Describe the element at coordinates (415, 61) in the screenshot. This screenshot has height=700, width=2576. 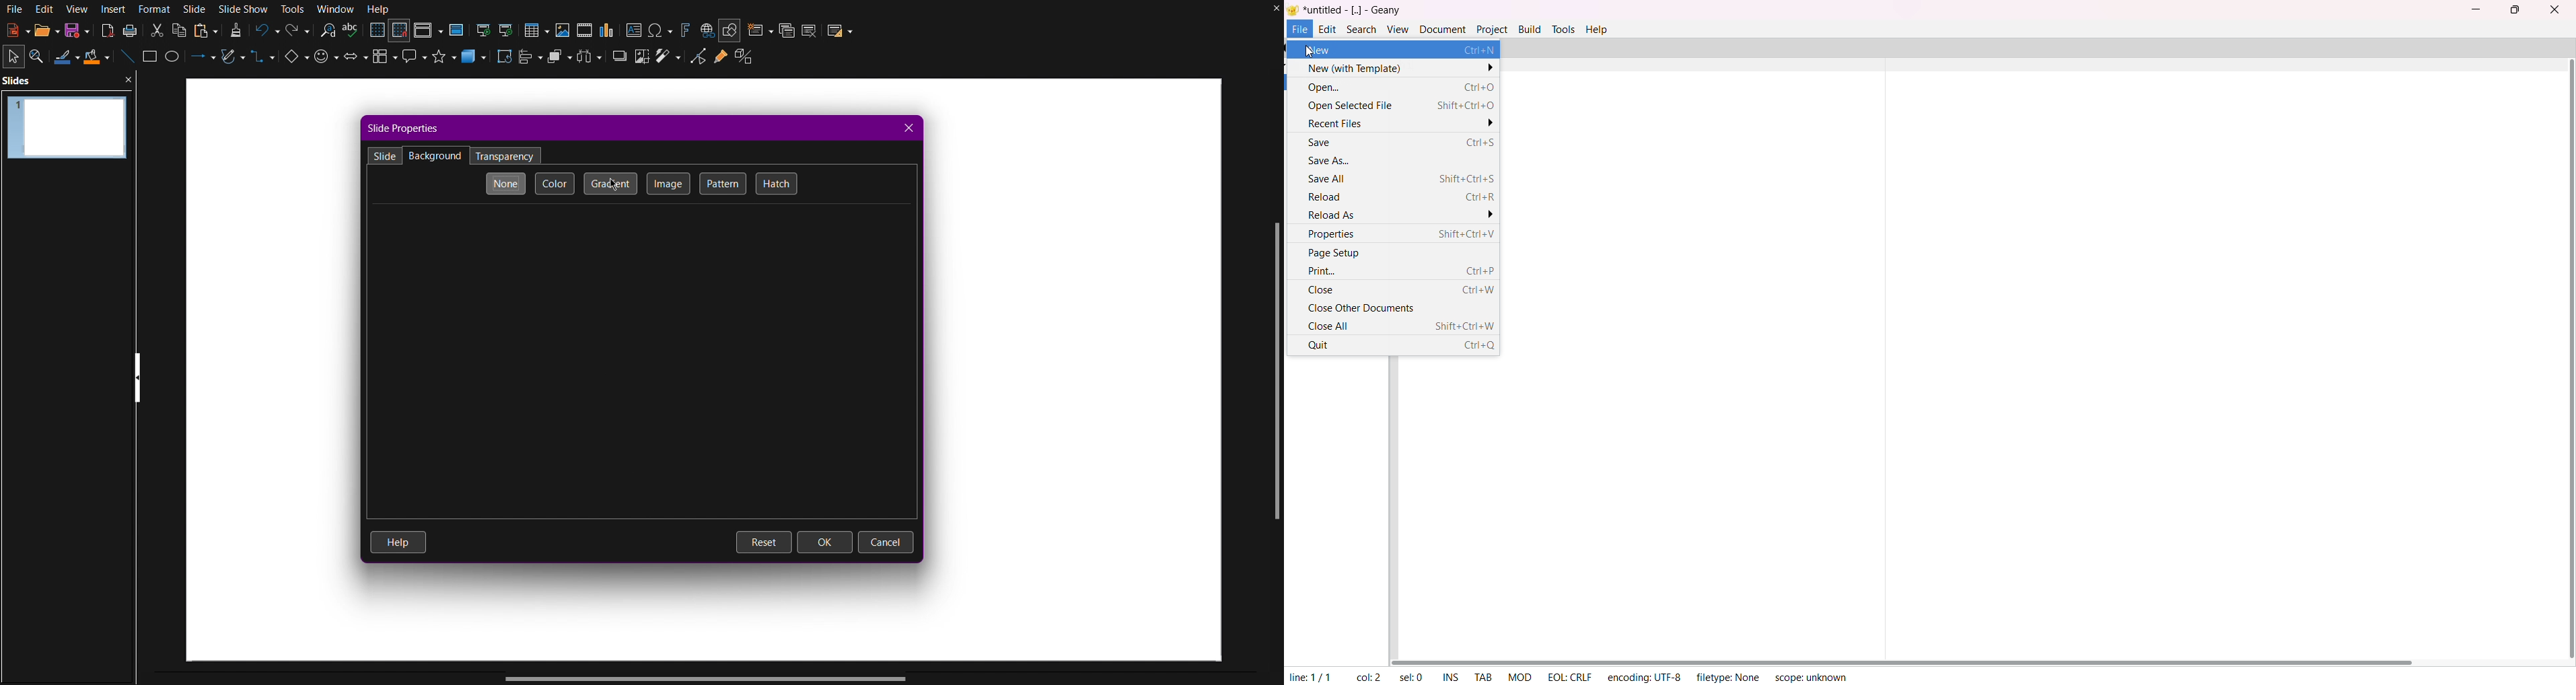
I see `Callout Shapes` at that location.